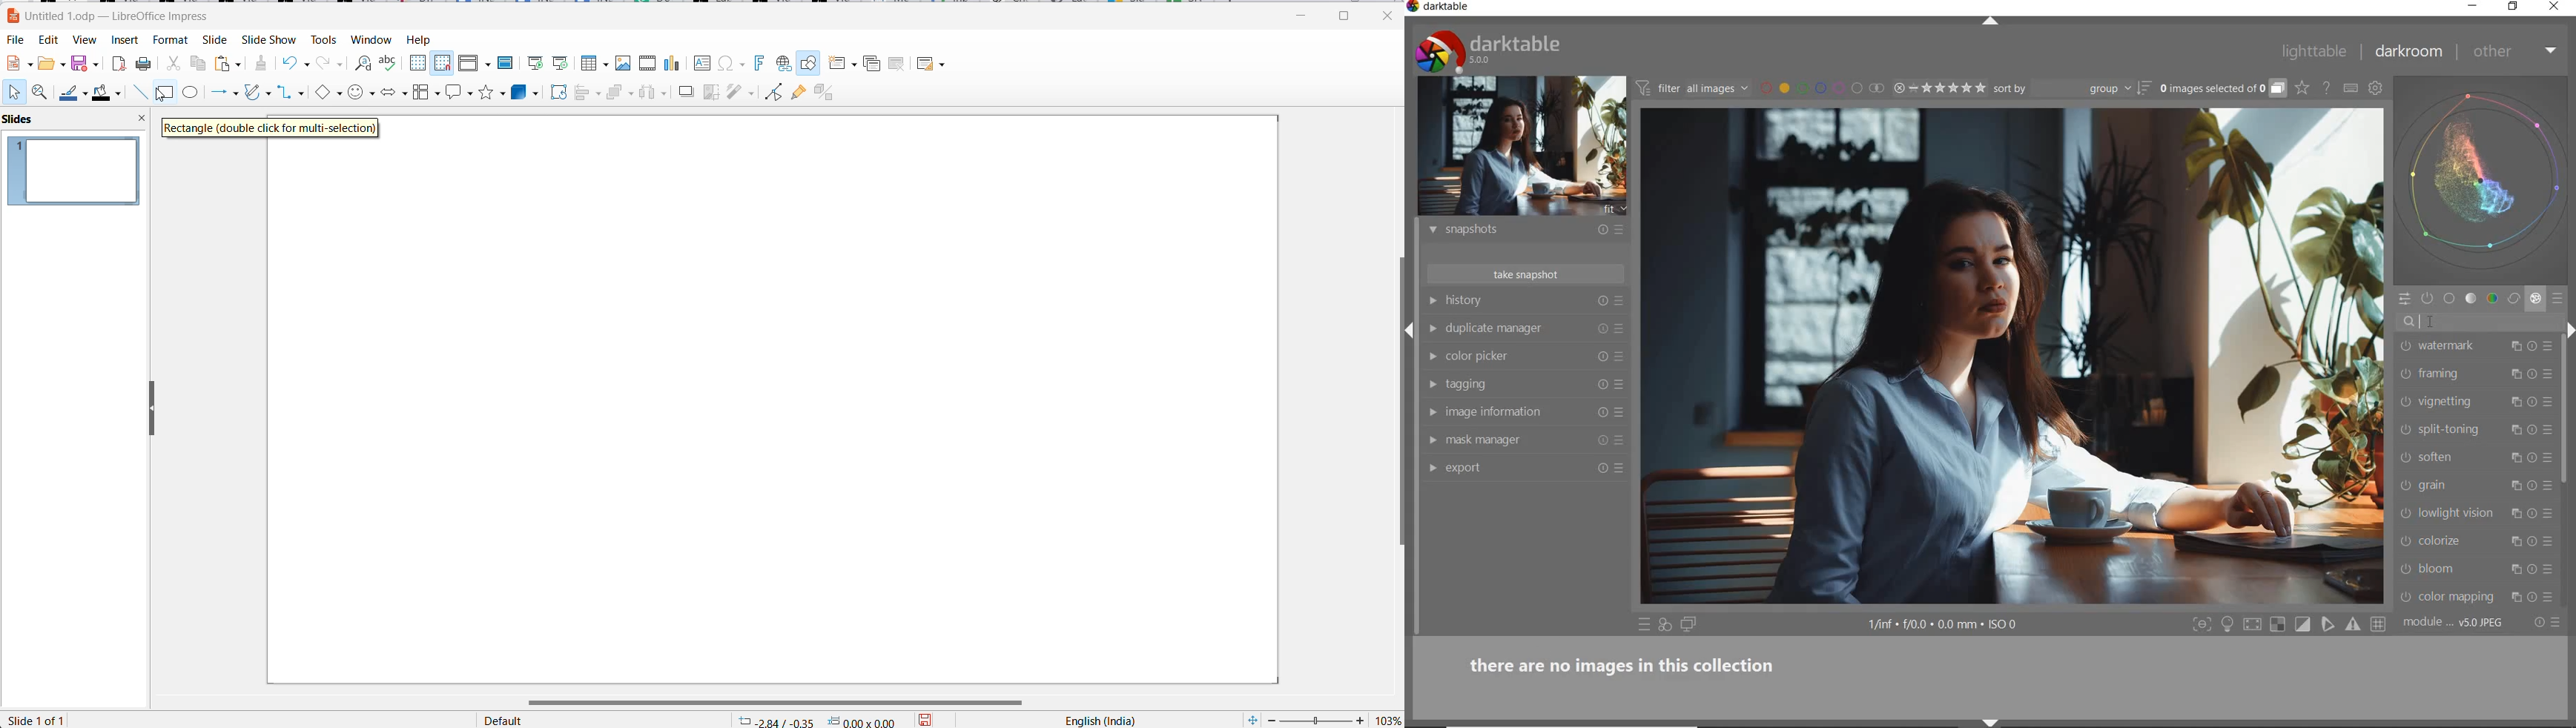 Image resolution: width=2576 pixels, height=728 pixels. Describe the element at coordinates (331, 64) in the screenshot. I see `redo` at that location.